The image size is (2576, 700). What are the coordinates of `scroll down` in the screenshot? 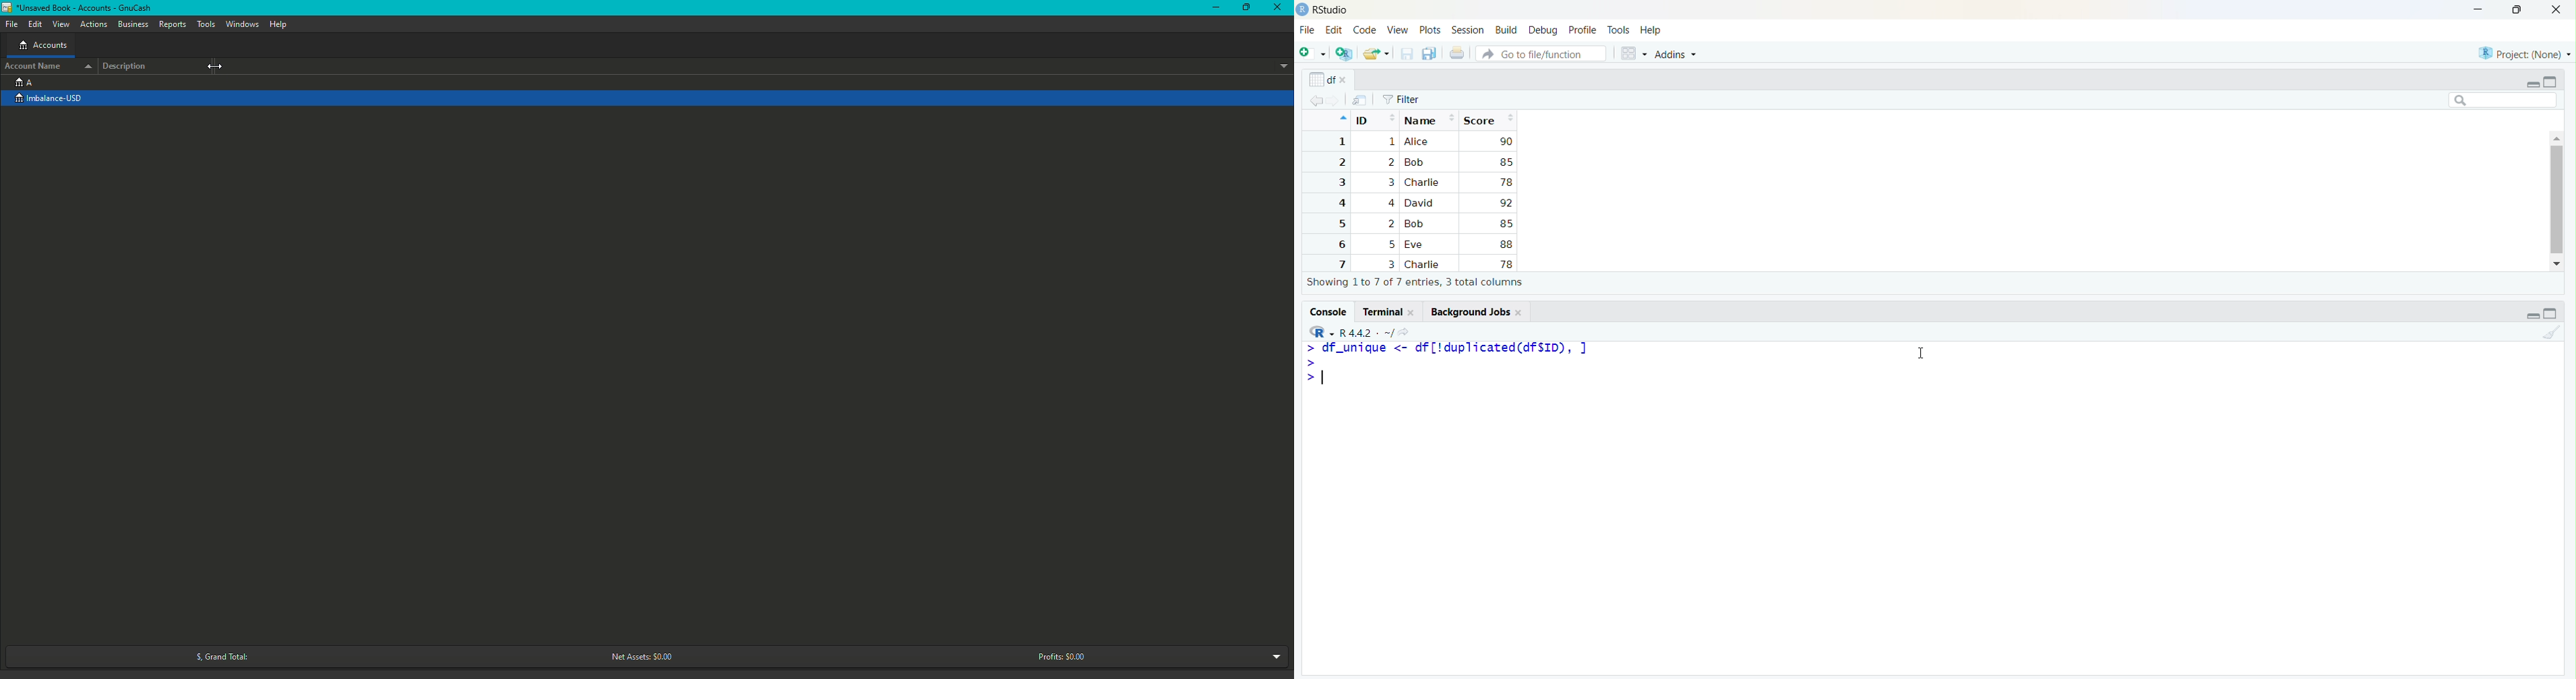 It's located at (2559, 264).